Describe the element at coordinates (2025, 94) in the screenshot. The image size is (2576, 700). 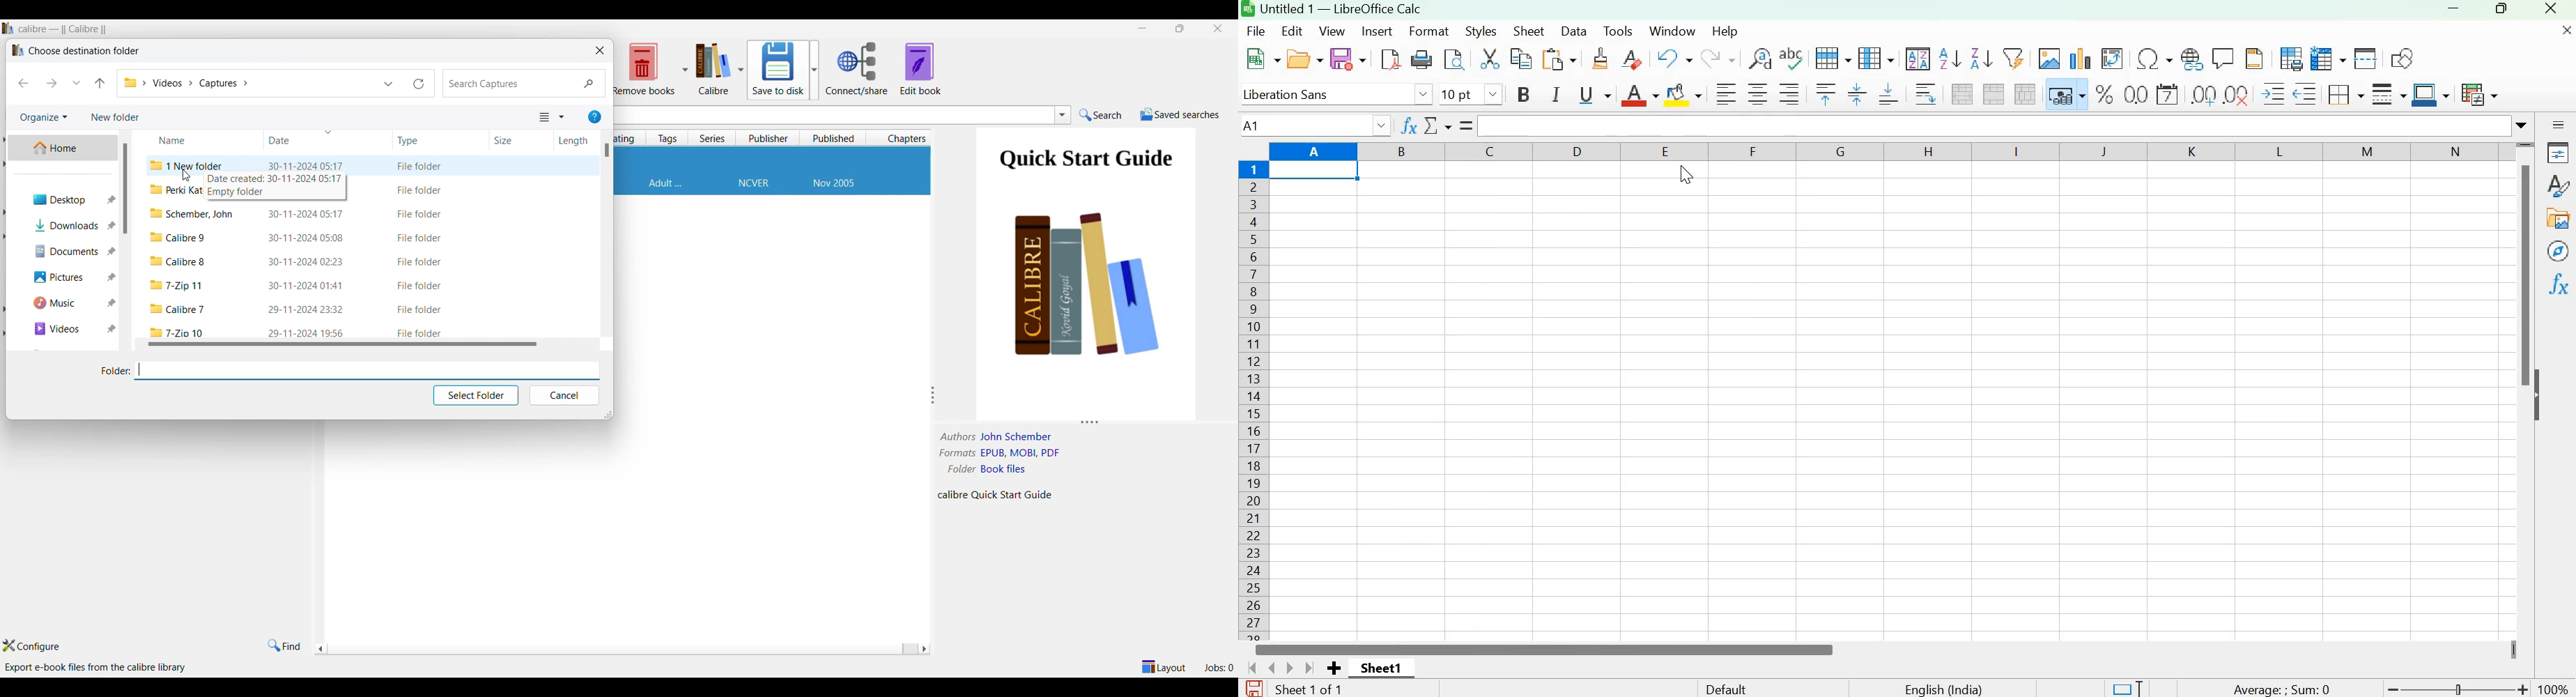
I see `Unmerge cells` at that location.